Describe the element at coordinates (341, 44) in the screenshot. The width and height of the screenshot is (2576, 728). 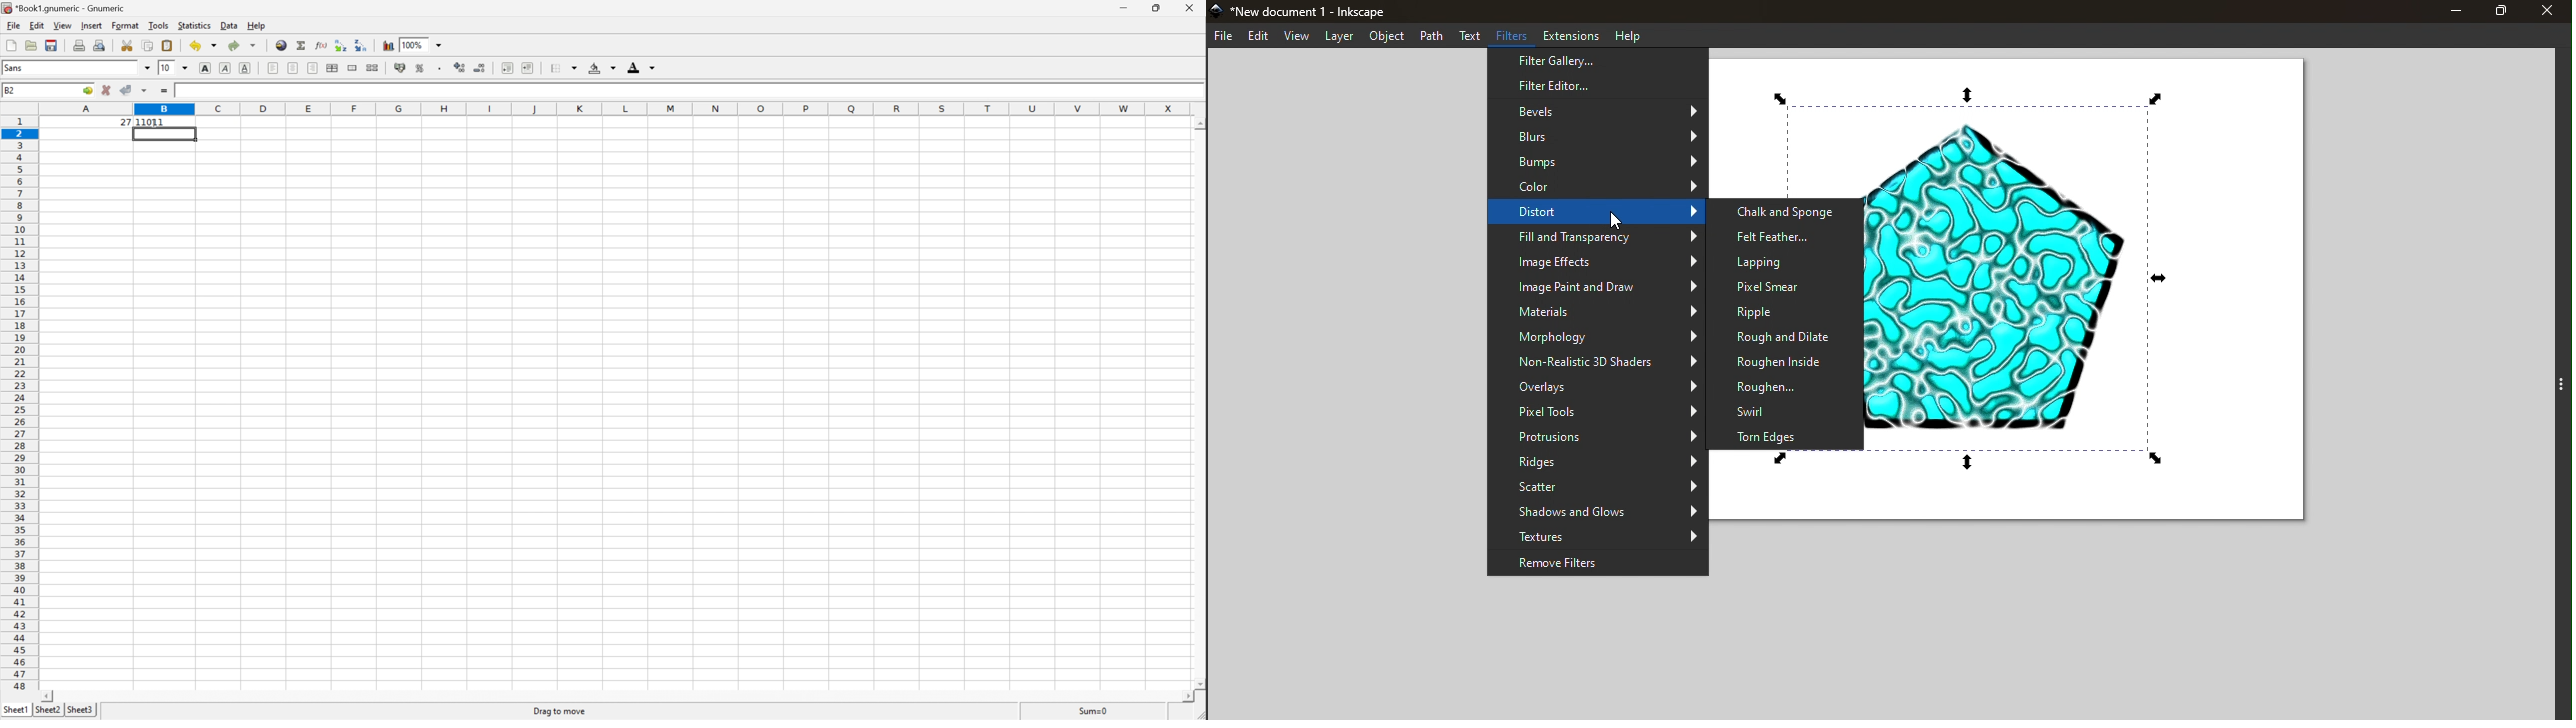
I see `Sort the selected region in ascending order based on the first column selected` at that location.